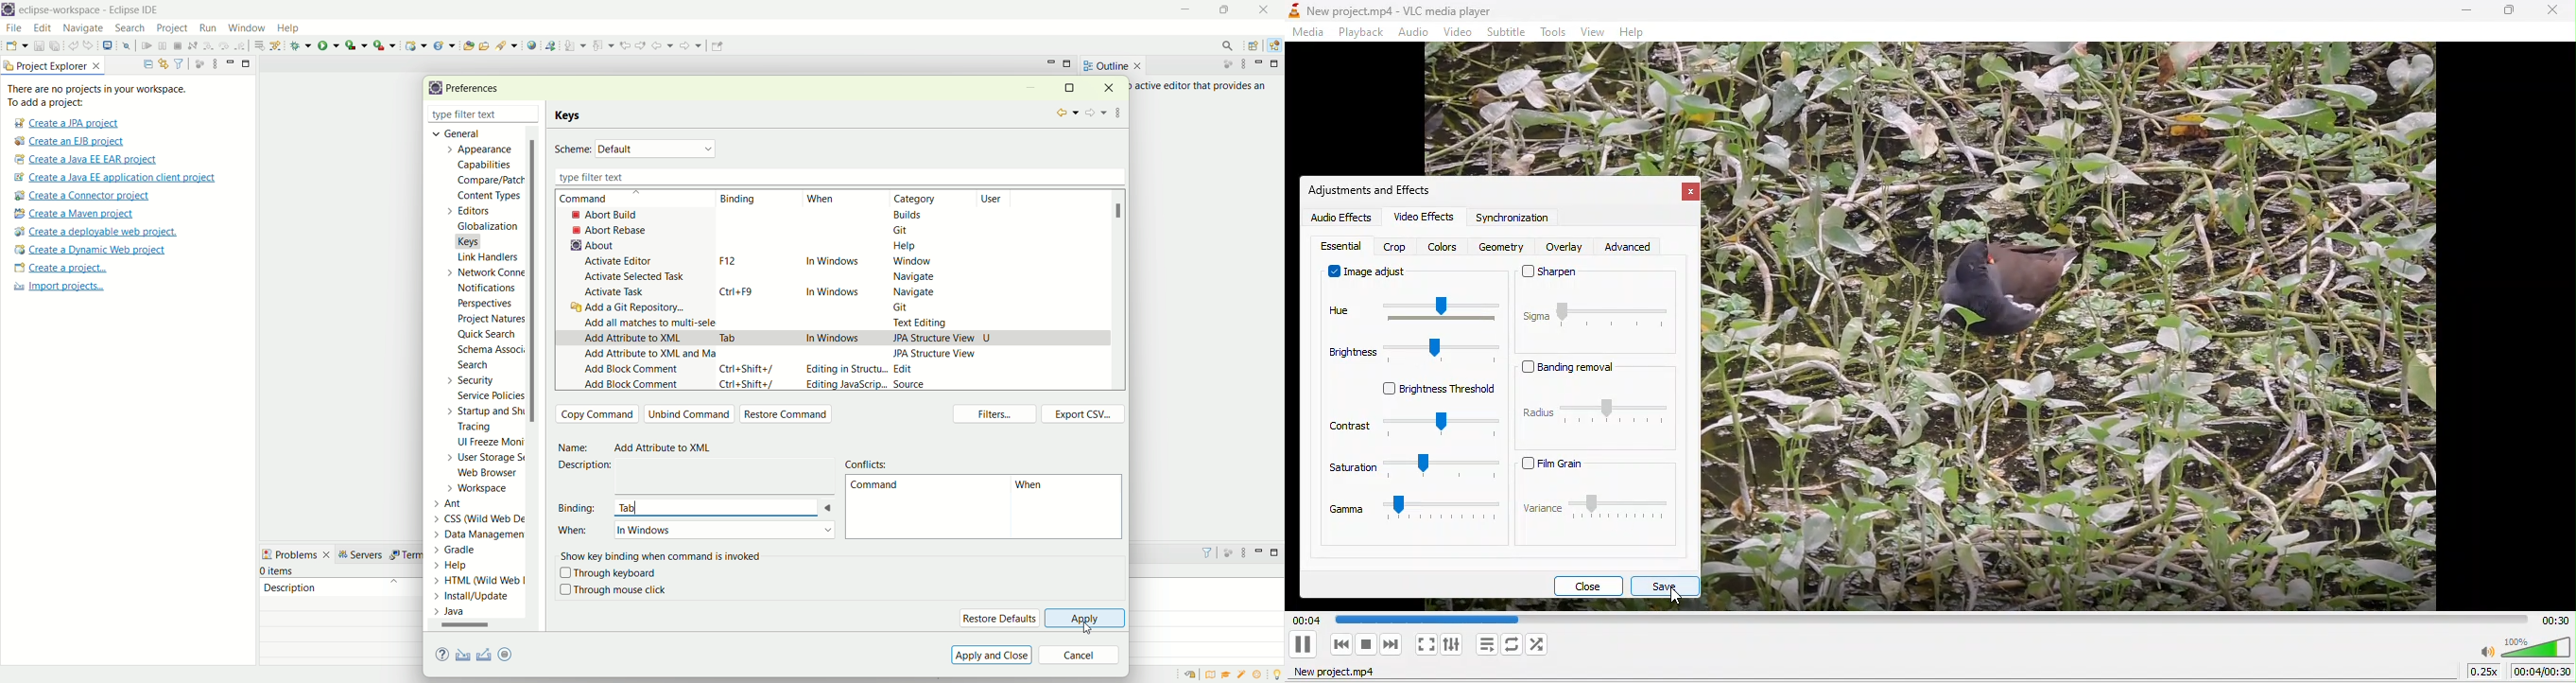  What do you see at coordinates (1555, 33) in the screenshot?
I see `tools` at bounding box center [1555, 33].